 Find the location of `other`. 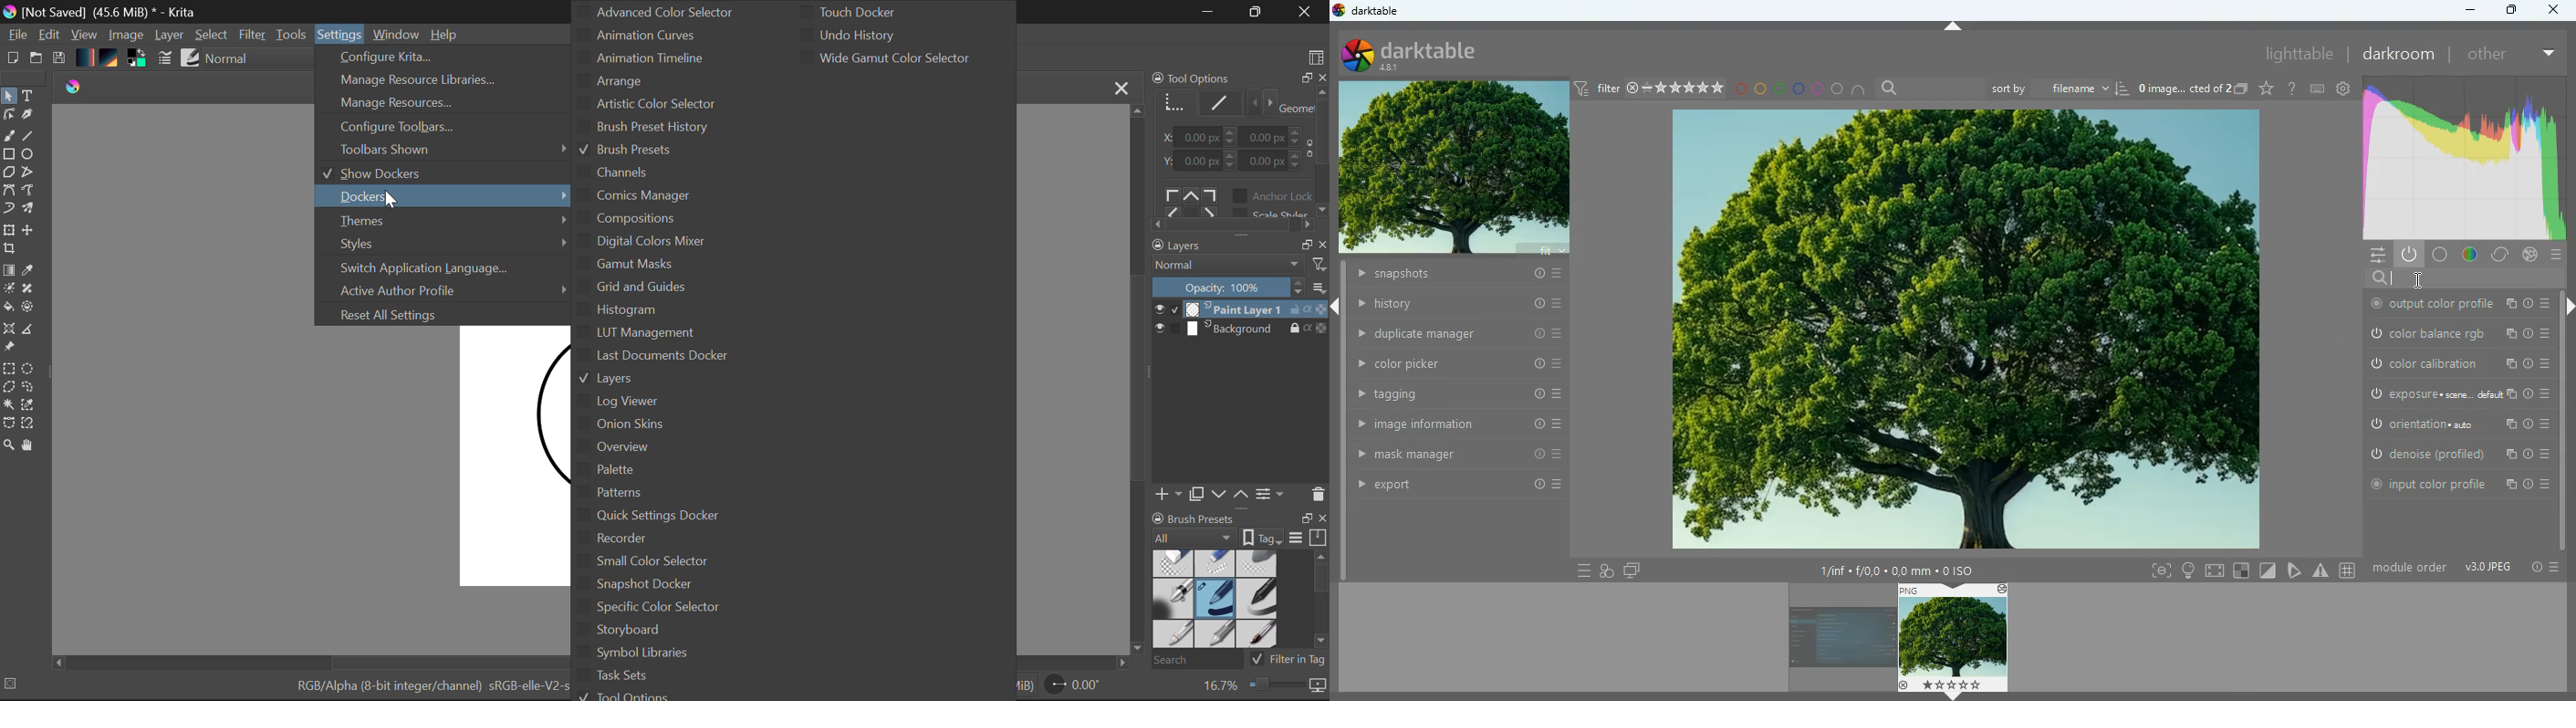

other is located at coordinates (2489, 55).